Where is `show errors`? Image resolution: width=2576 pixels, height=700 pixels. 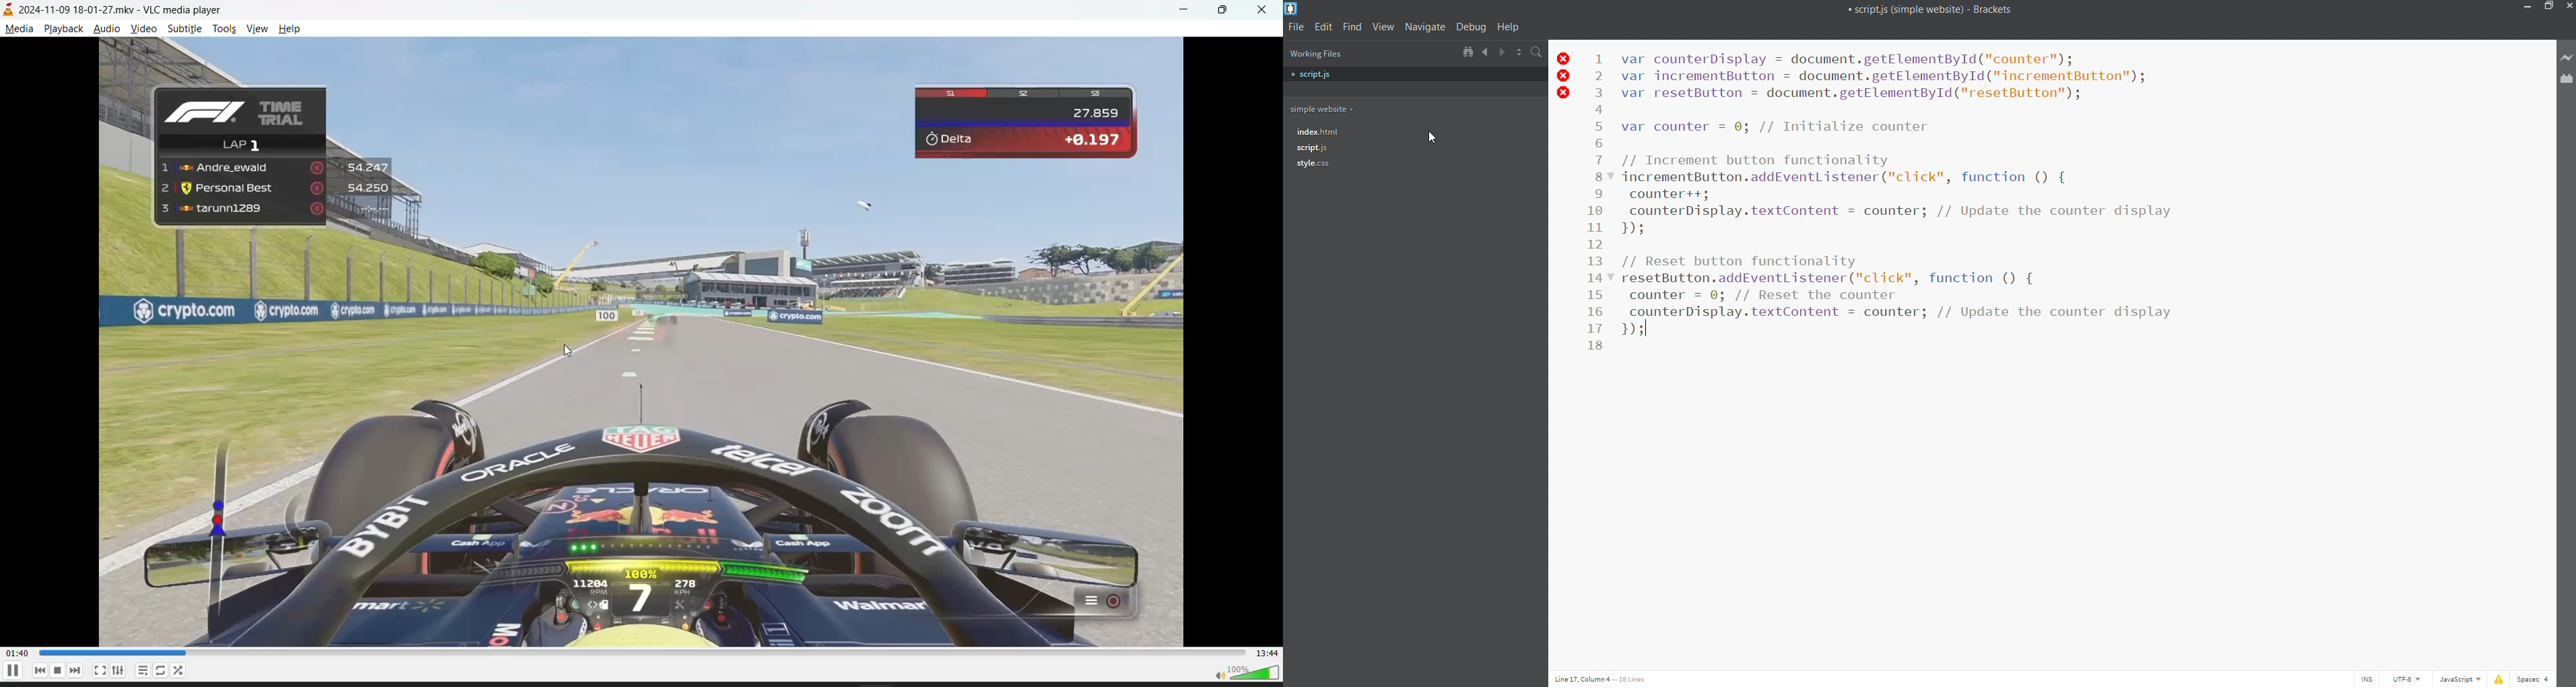 show errors is located at coordinates (2499, 679).